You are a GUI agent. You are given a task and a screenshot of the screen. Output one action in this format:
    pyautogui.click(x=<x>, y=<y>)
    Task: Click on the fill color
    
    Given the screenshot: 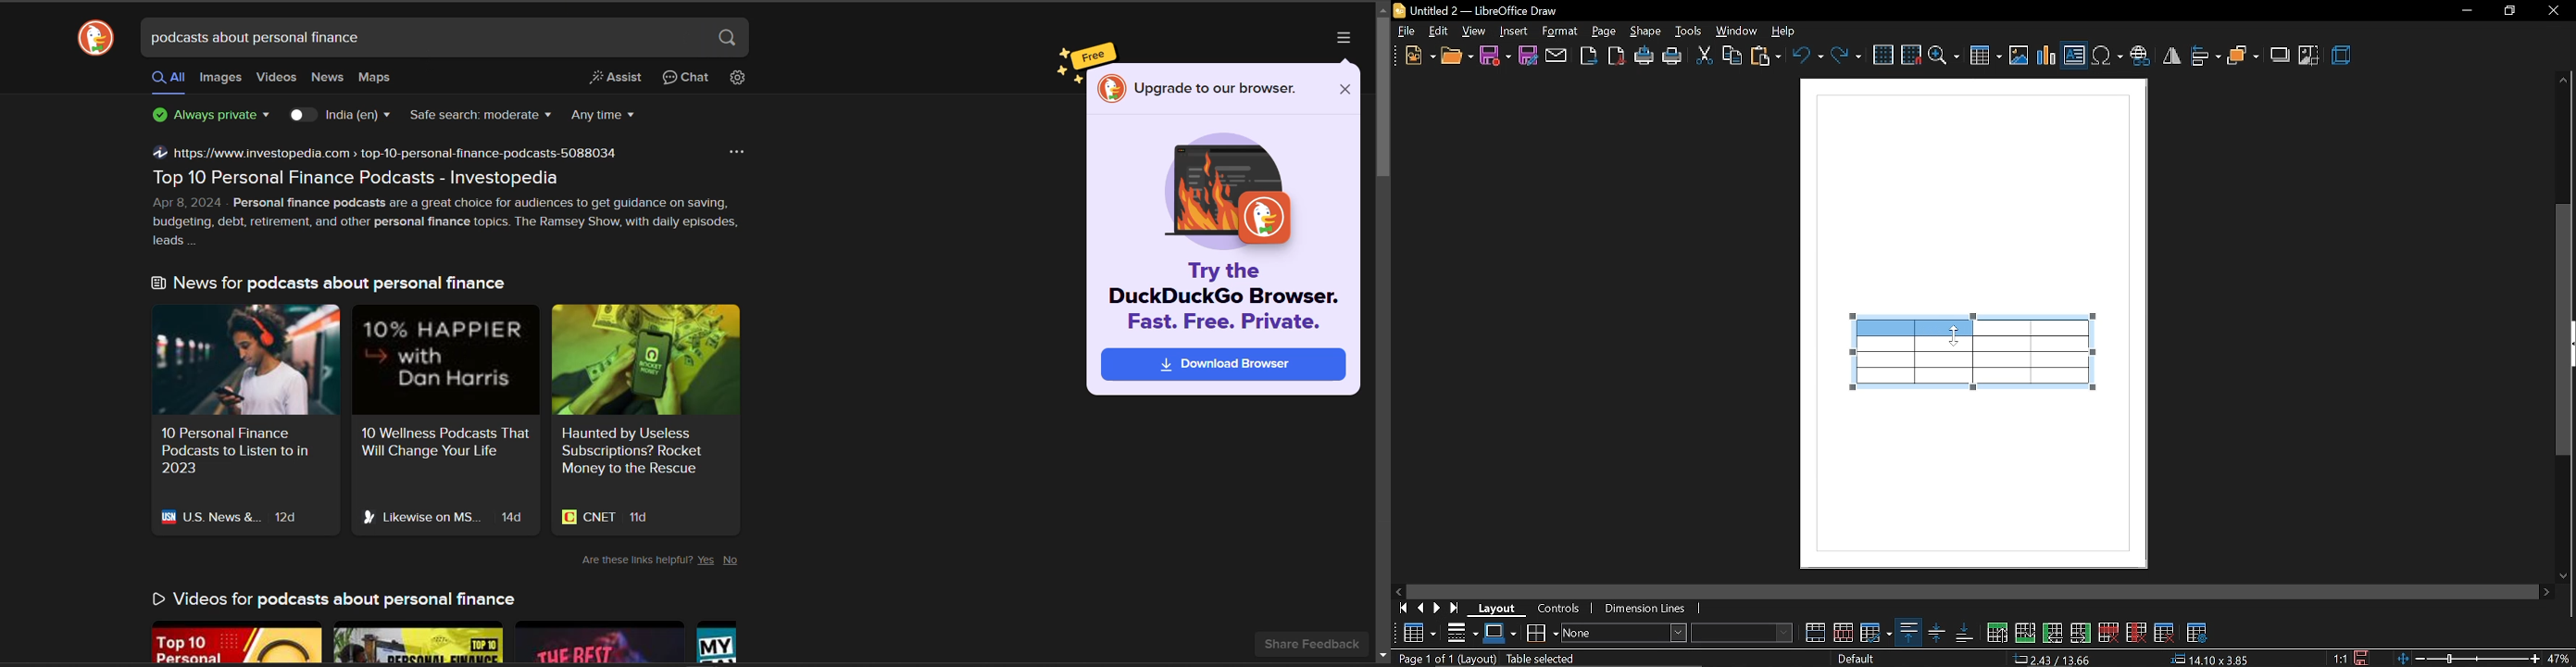 What is the action you would take?
    pyautogui.click(x=1745, y=632)
    